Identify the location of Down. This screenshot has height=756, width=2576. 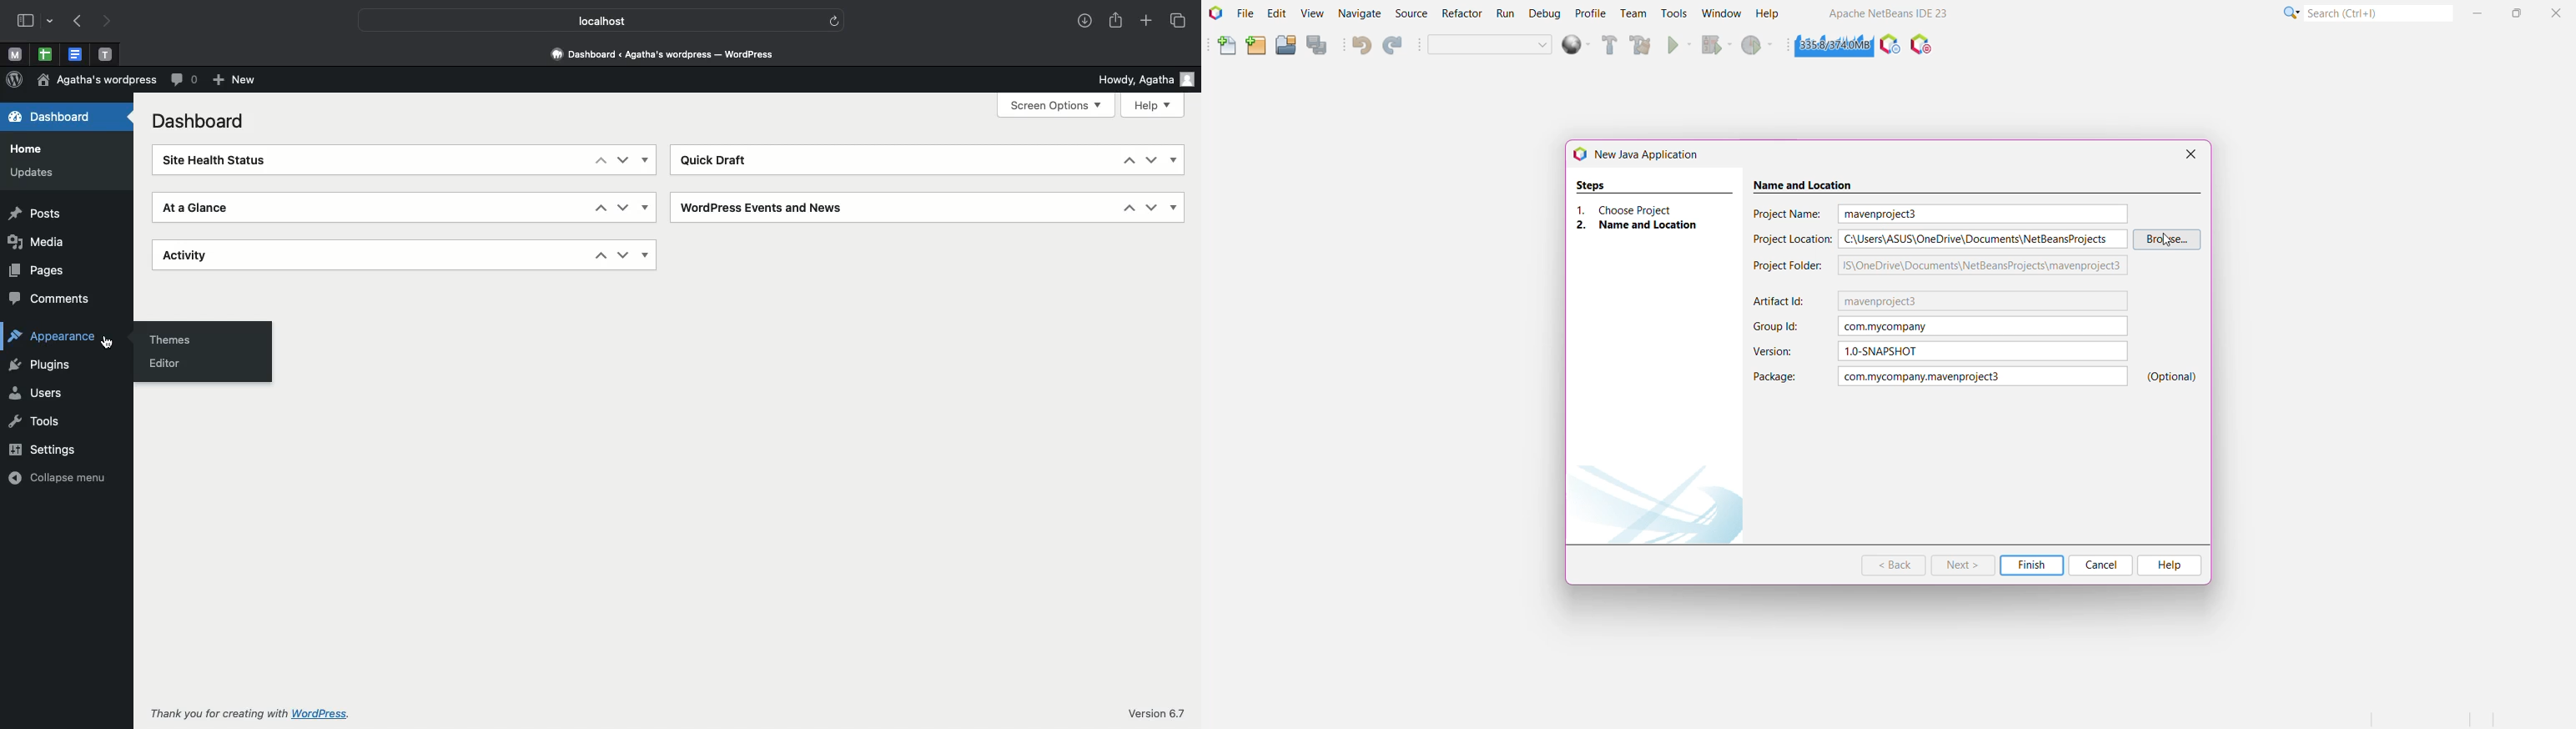
(623, 257).